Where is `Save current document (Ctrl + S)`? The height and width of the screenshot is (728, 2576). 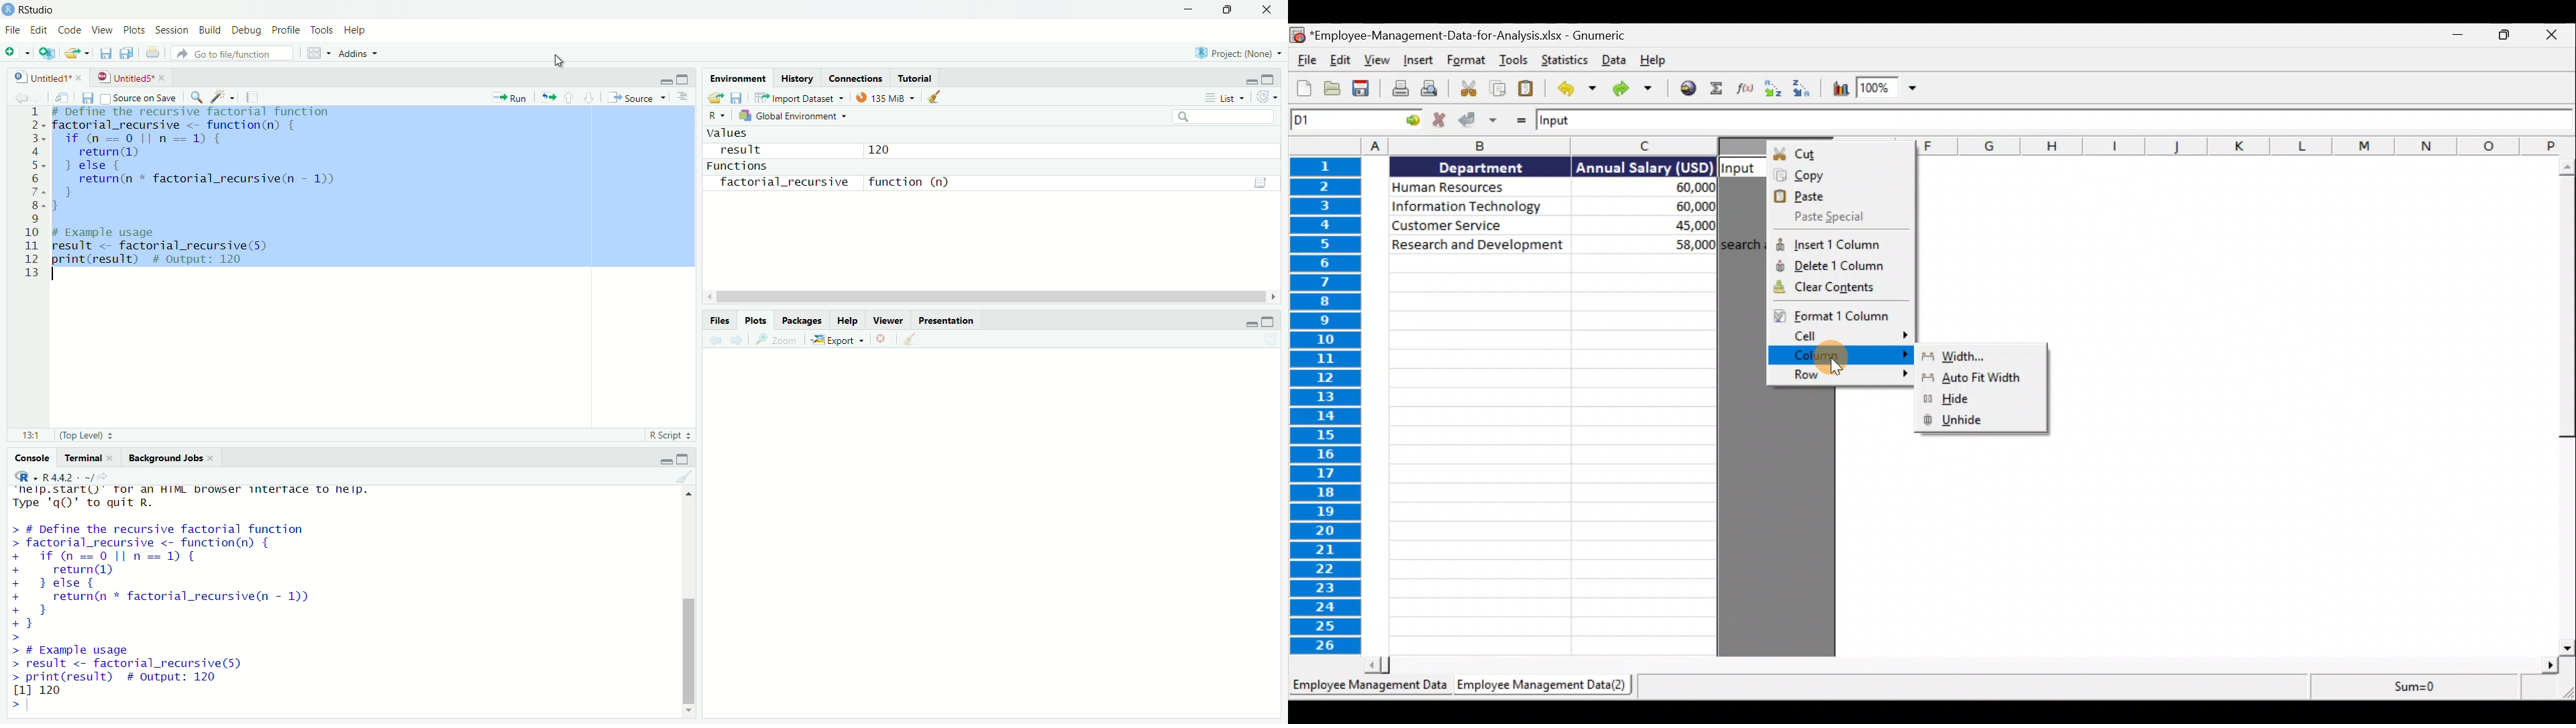
Save current document (Ctrl + S) is located at coordinates (87, 97).